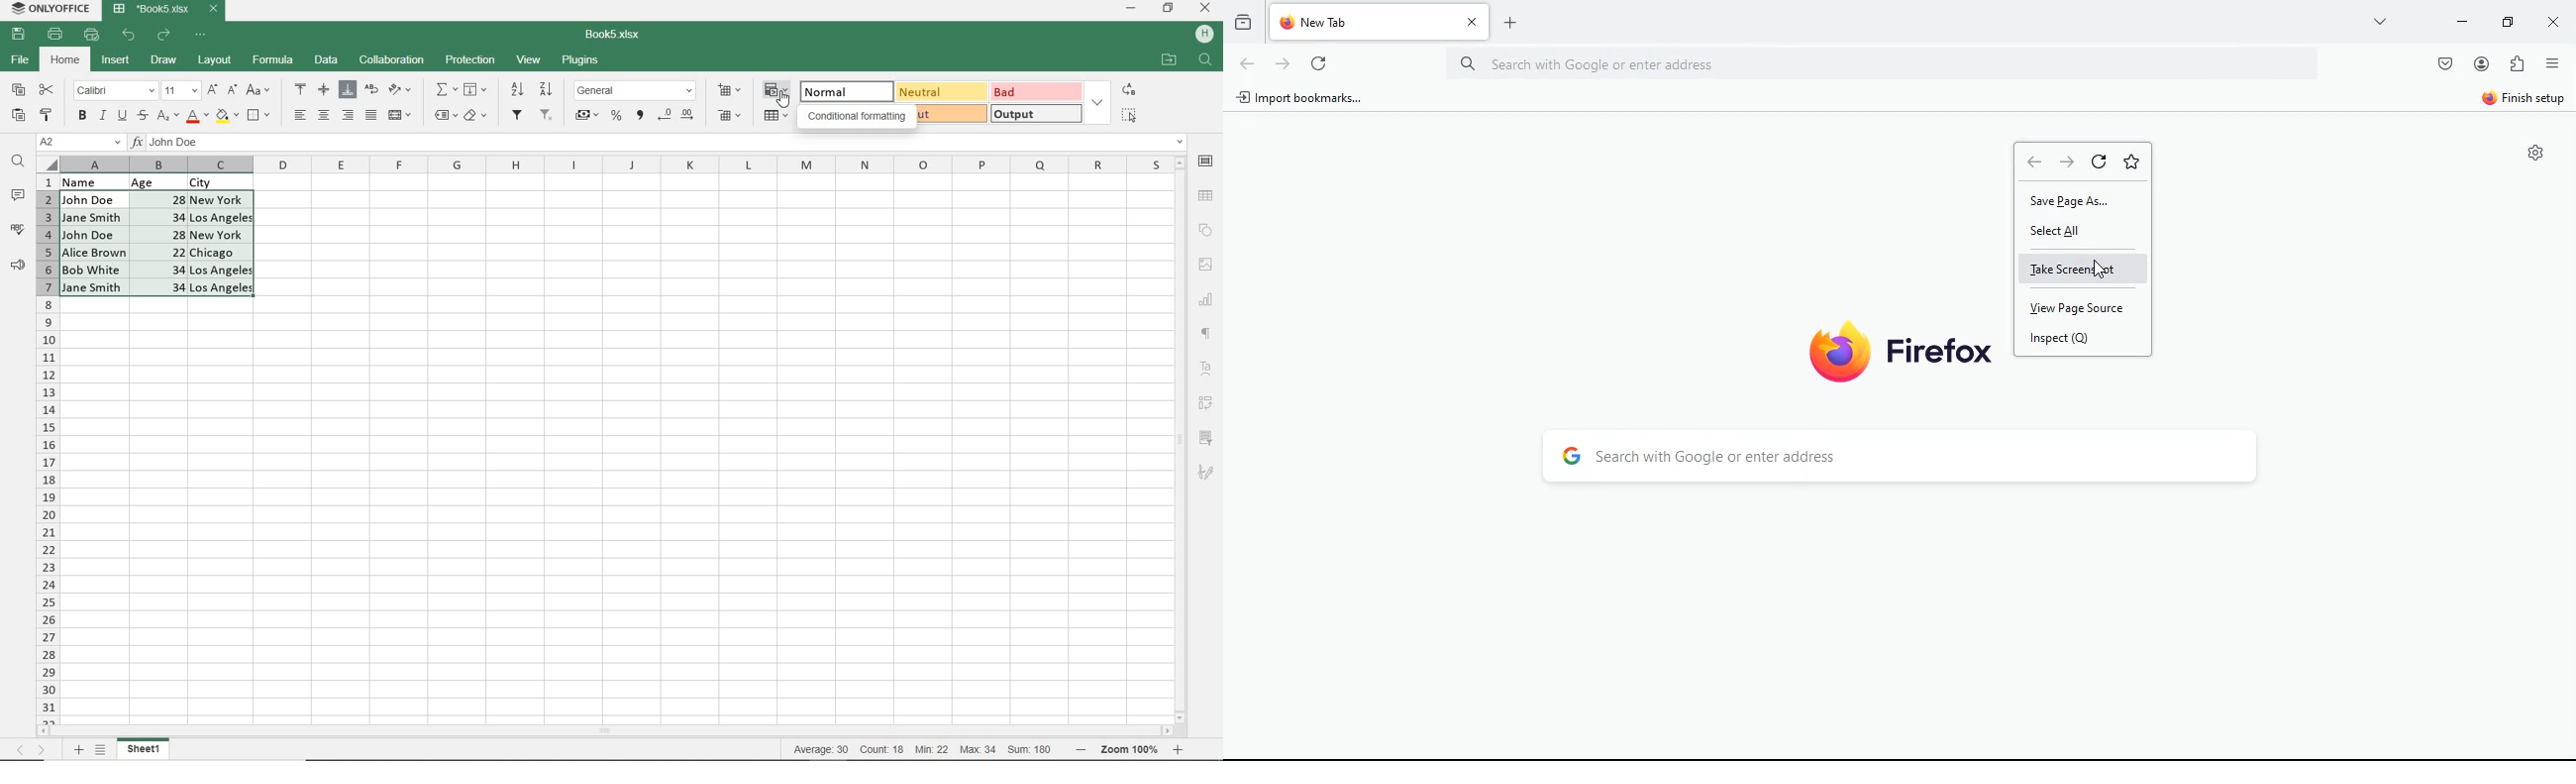  What do you see at coordinates (76, 749) in the screenshot?
I see `Add sheets` at bounding box center [76, 749].